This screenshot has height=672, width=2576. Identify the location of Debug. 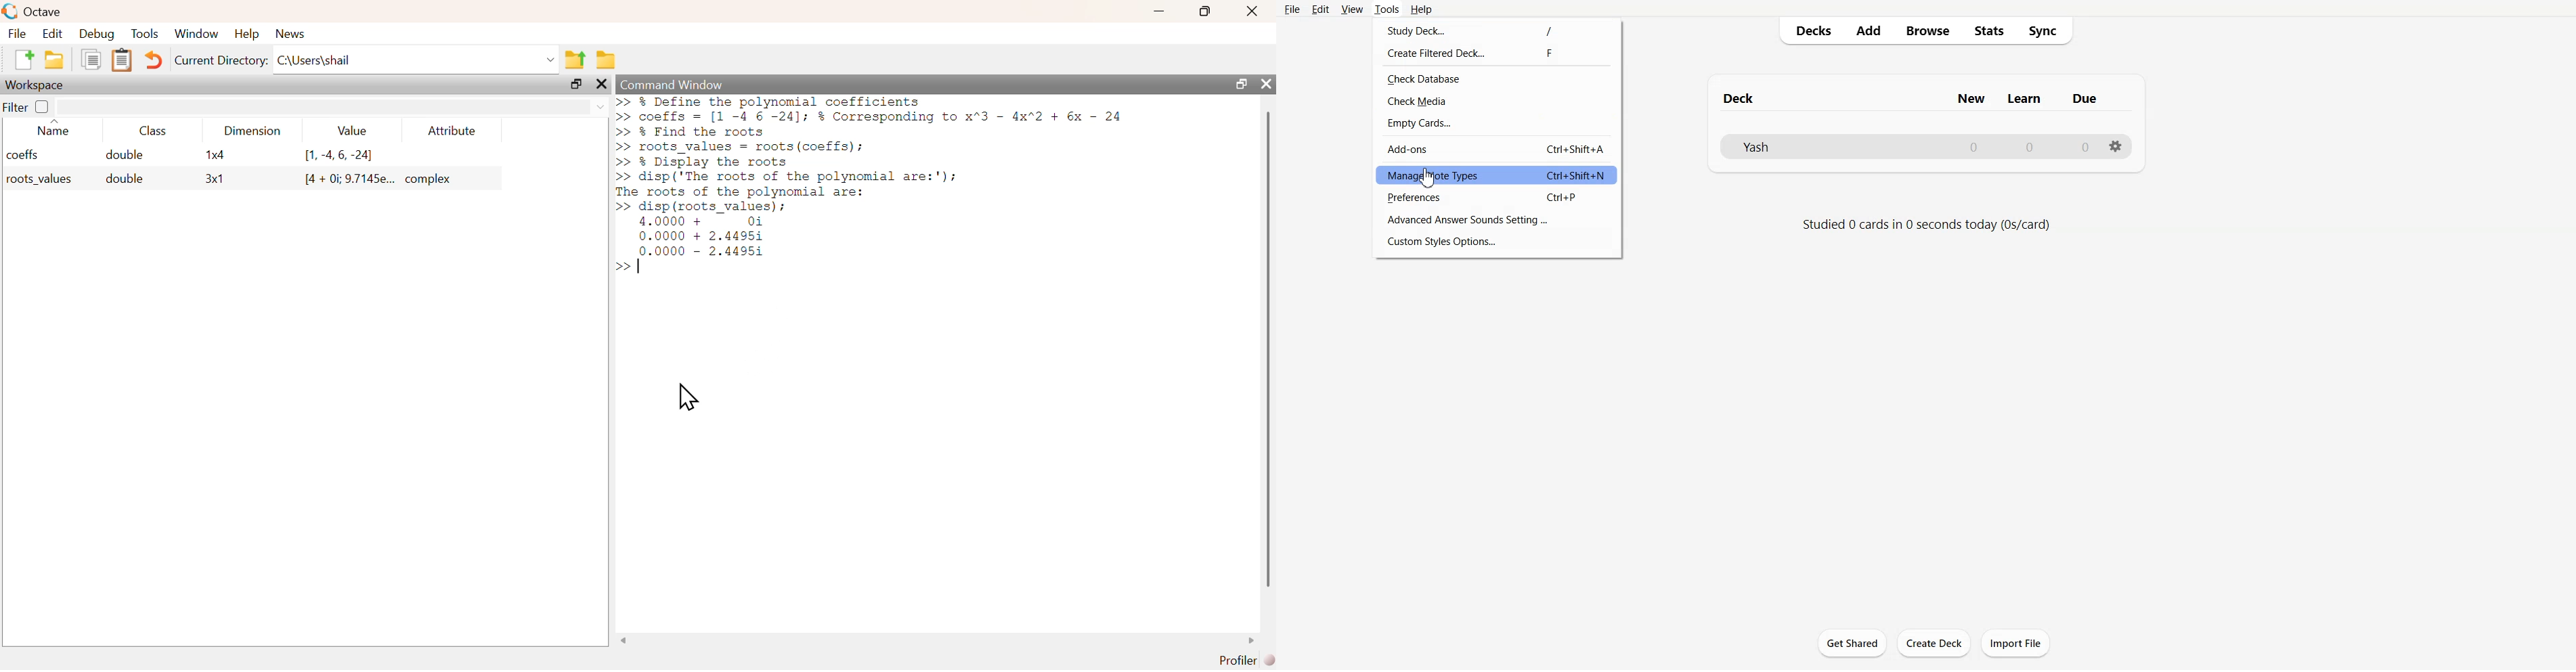
(98, 35).